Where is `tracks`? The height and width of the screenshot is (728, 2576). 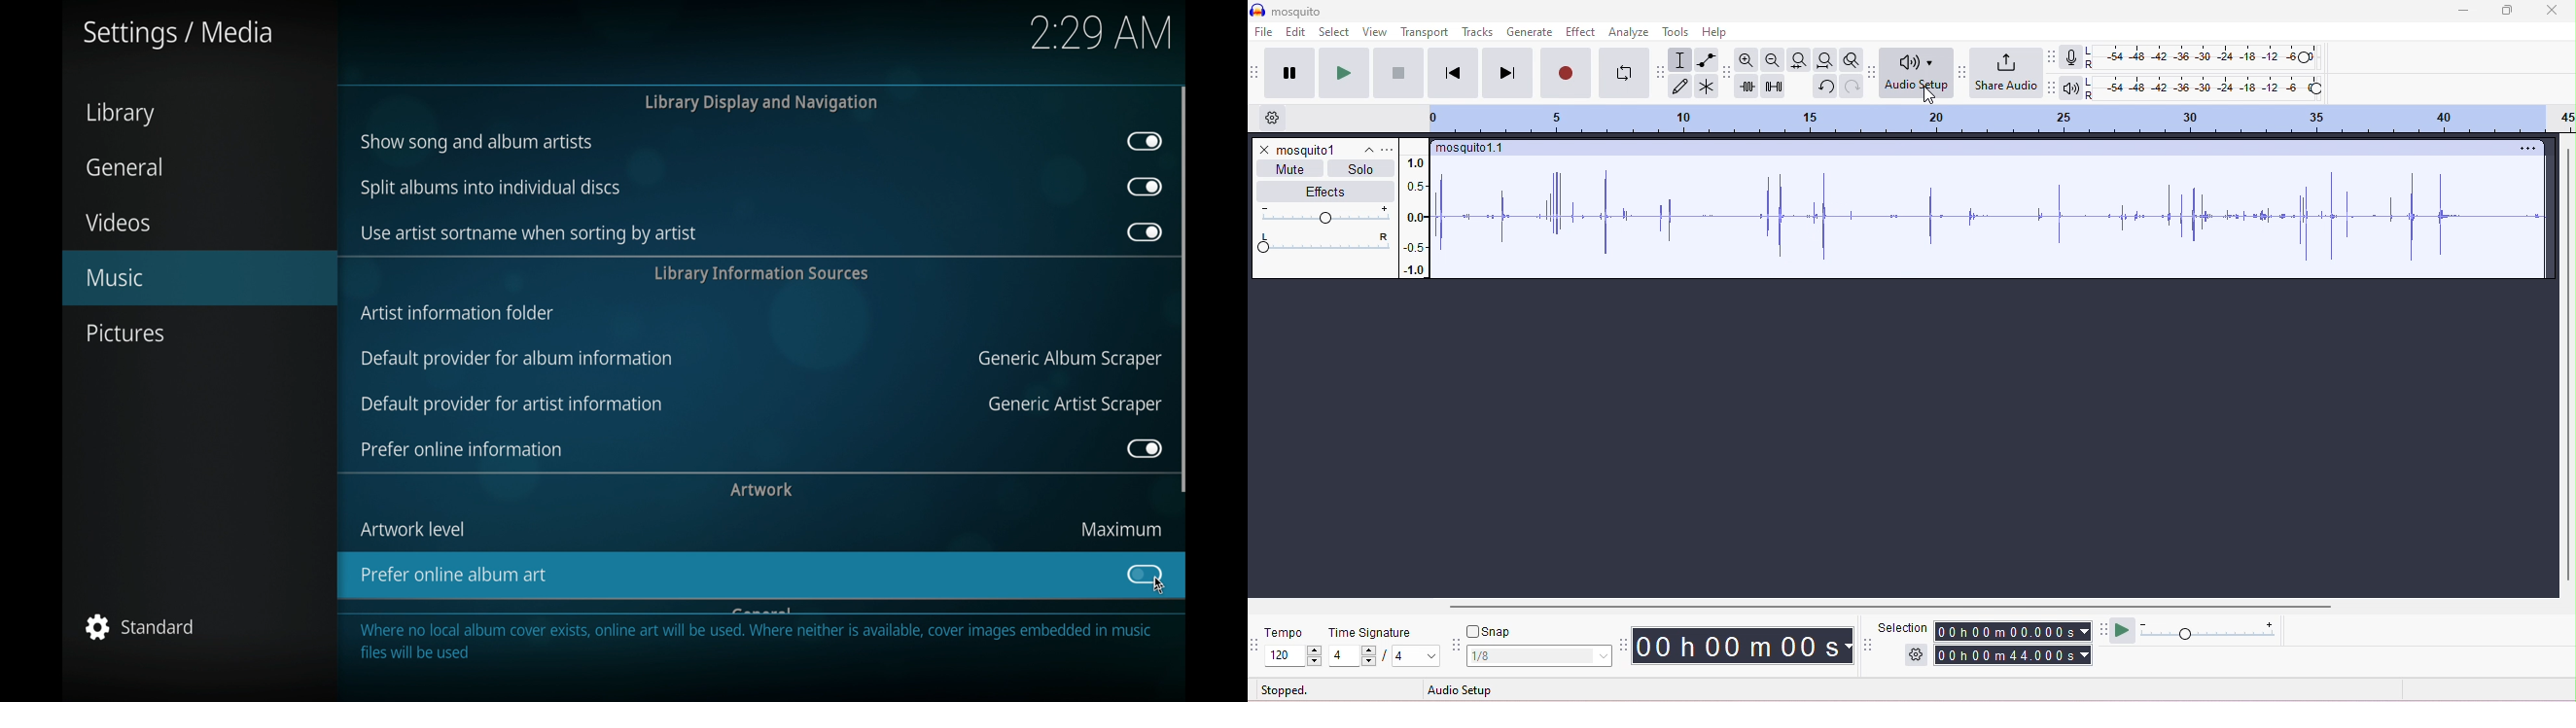
tracks is located at coordinates (1478, 31).